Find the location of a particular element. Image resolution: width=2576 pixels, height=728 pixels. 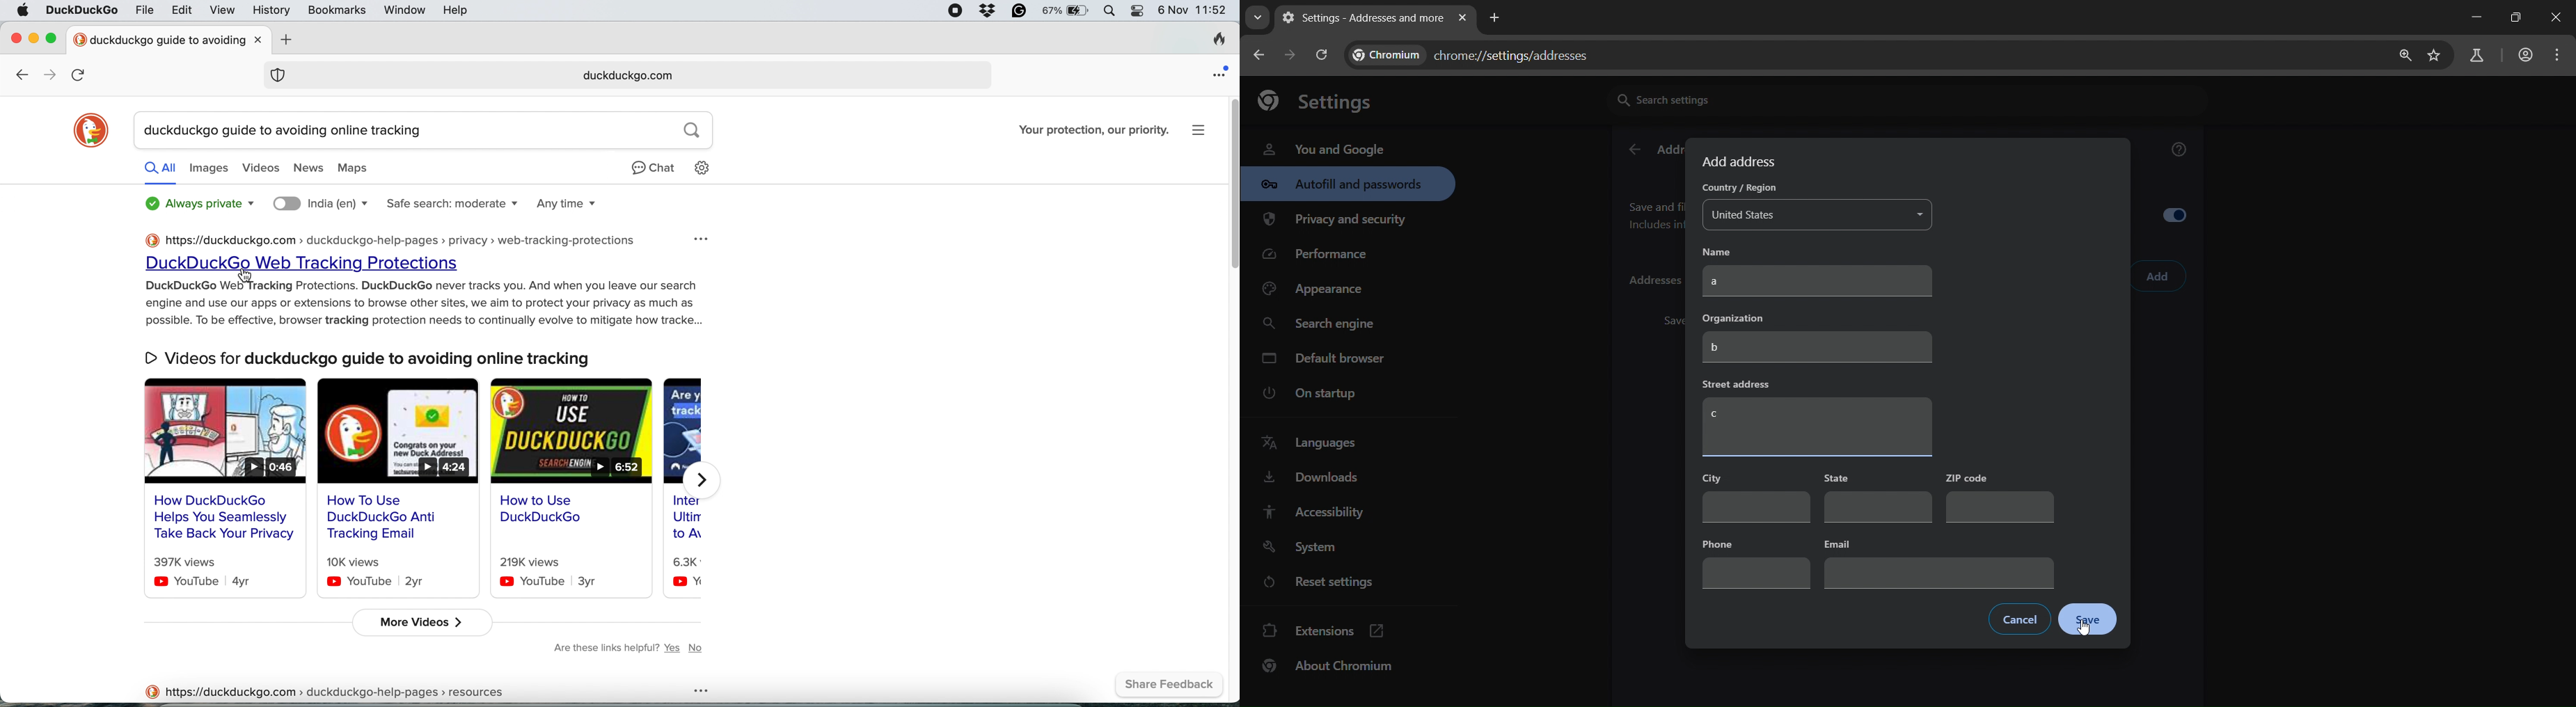

settings is located at coordinates (1322, 100).